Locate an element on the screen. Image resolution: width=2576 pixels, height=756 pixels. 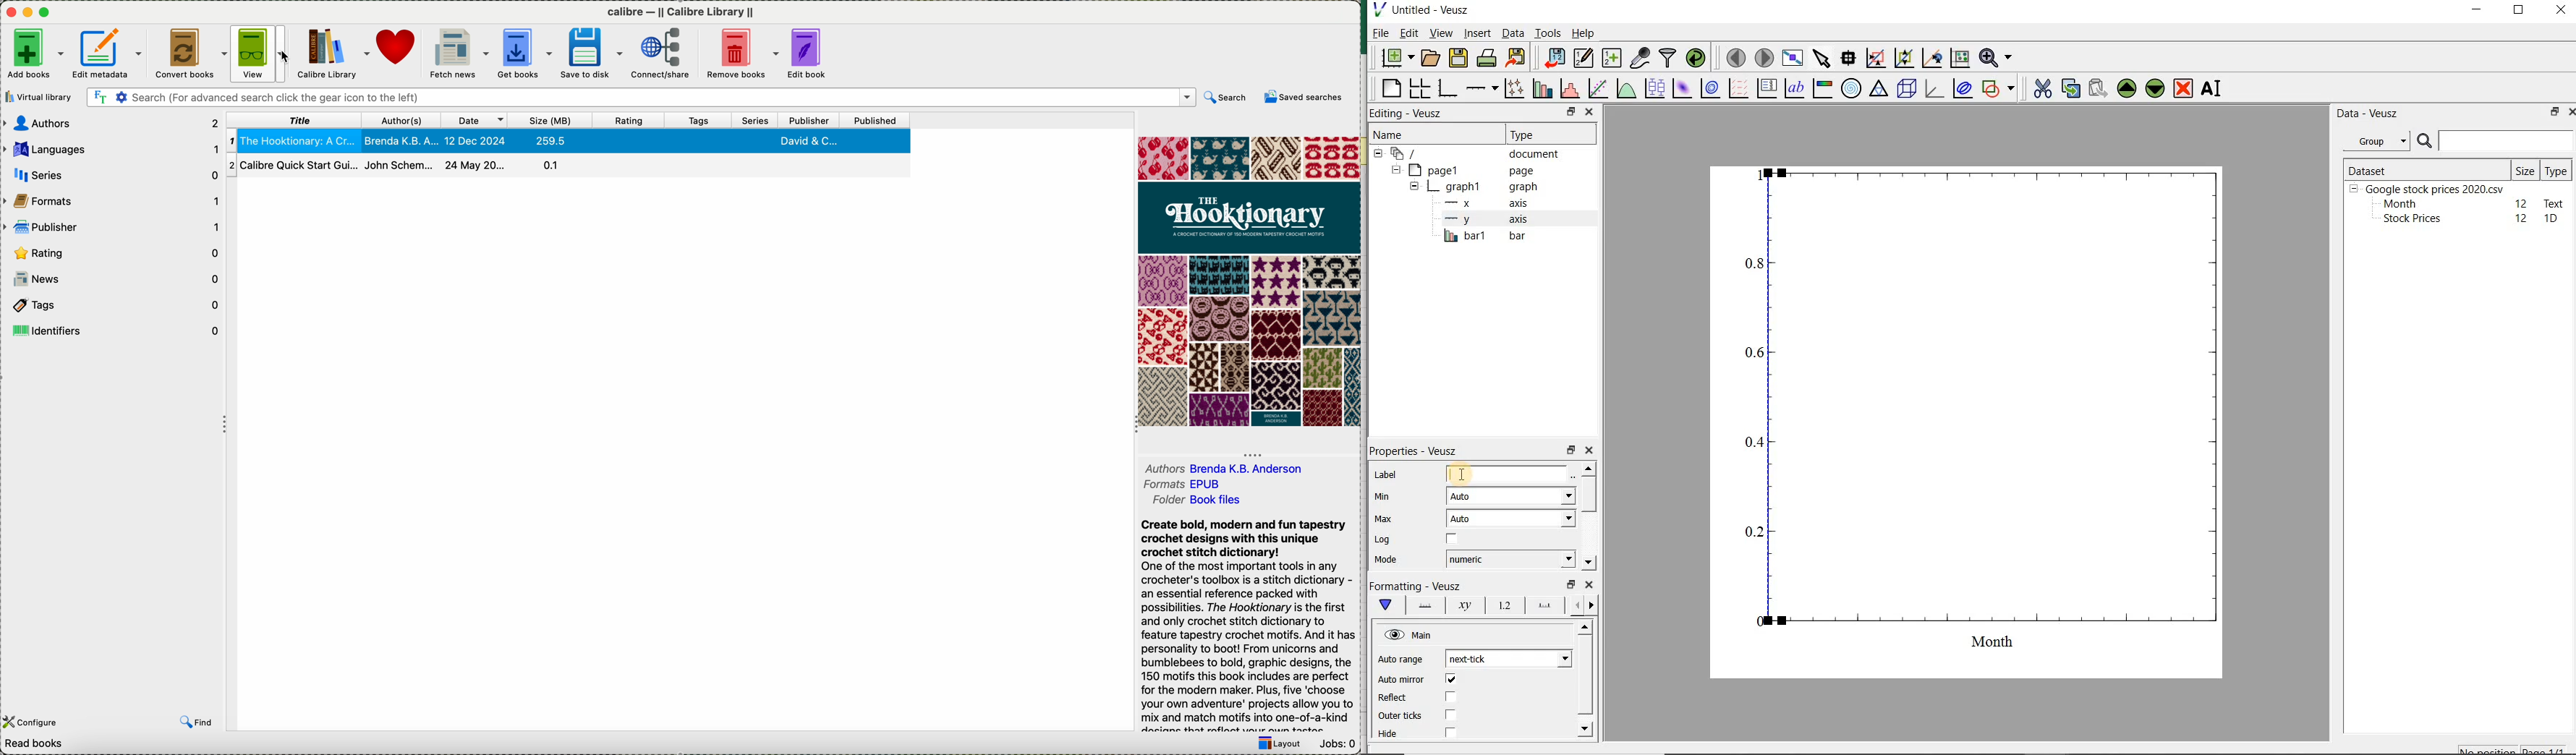
identifiers is located at coordinates (113, 329).